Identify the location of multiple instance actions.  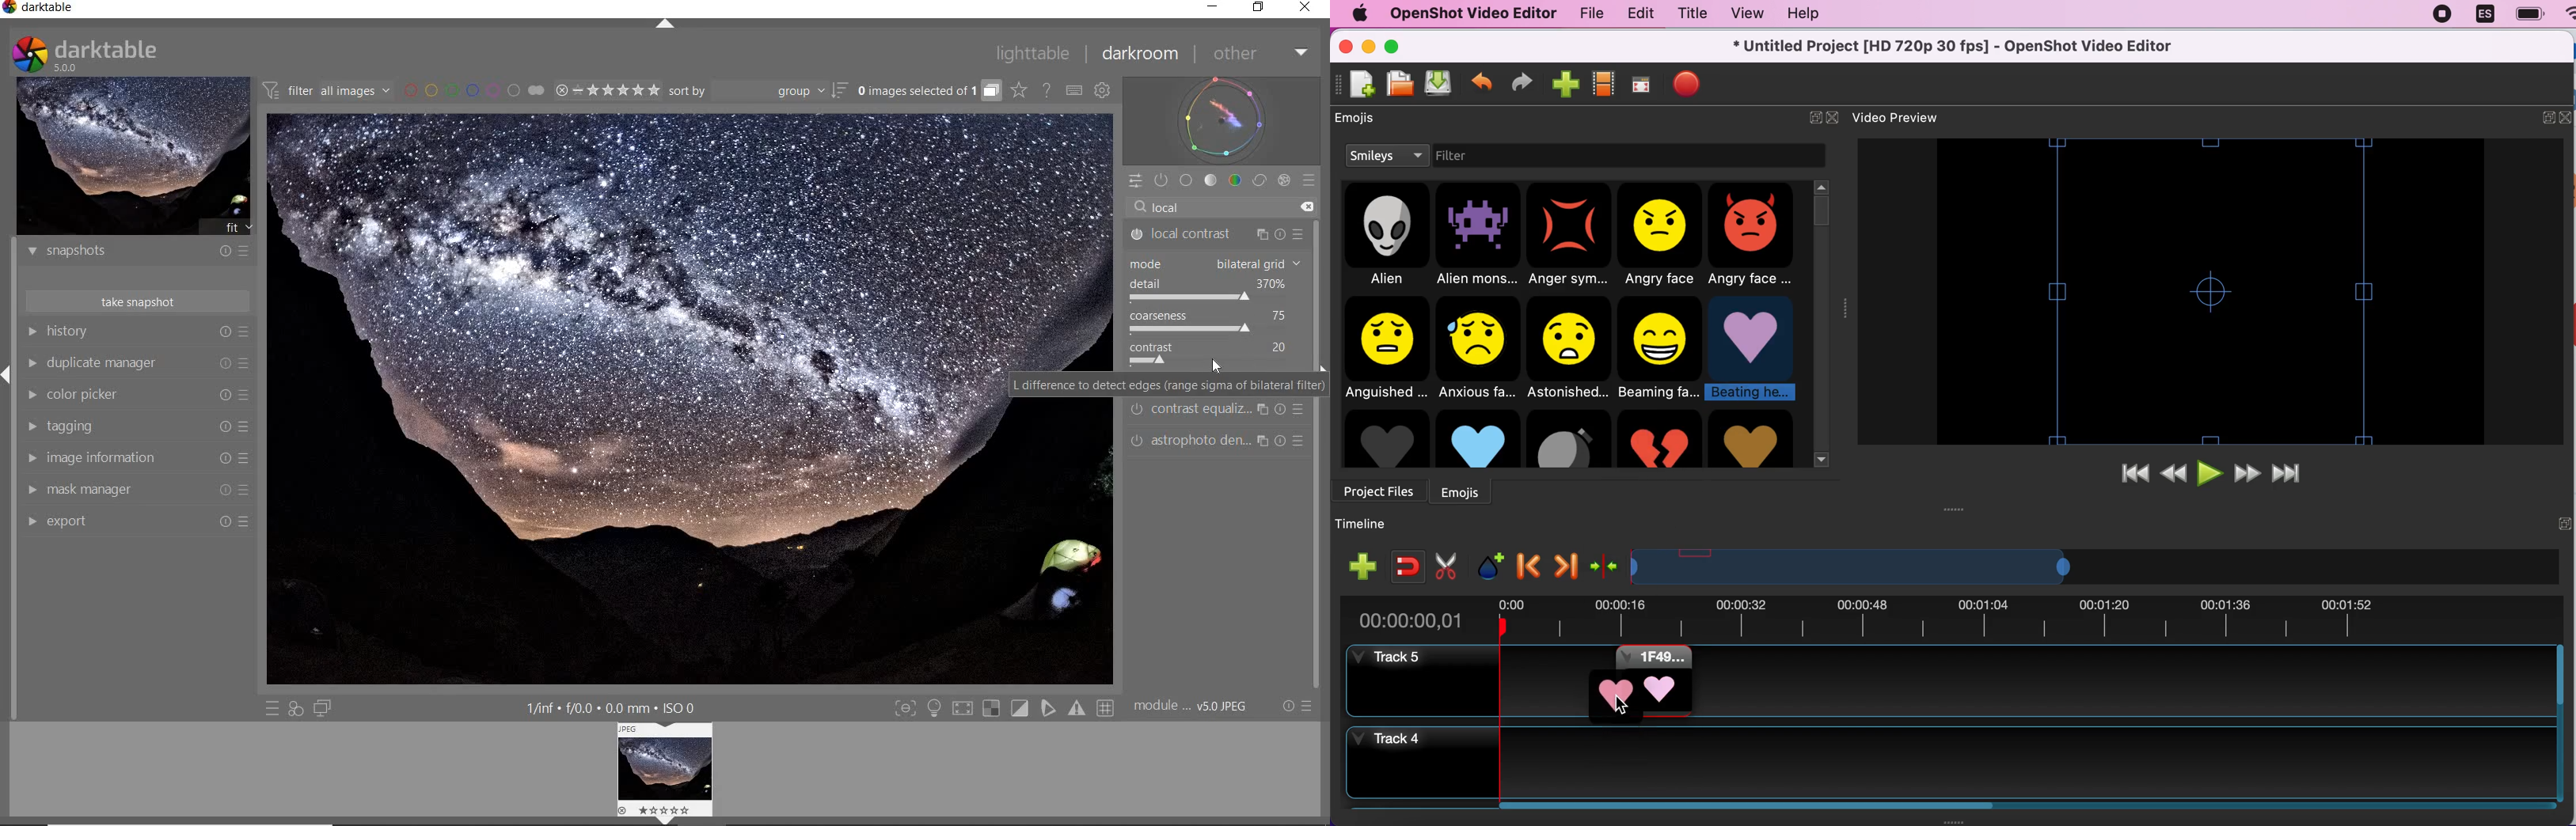
(1262, 408).